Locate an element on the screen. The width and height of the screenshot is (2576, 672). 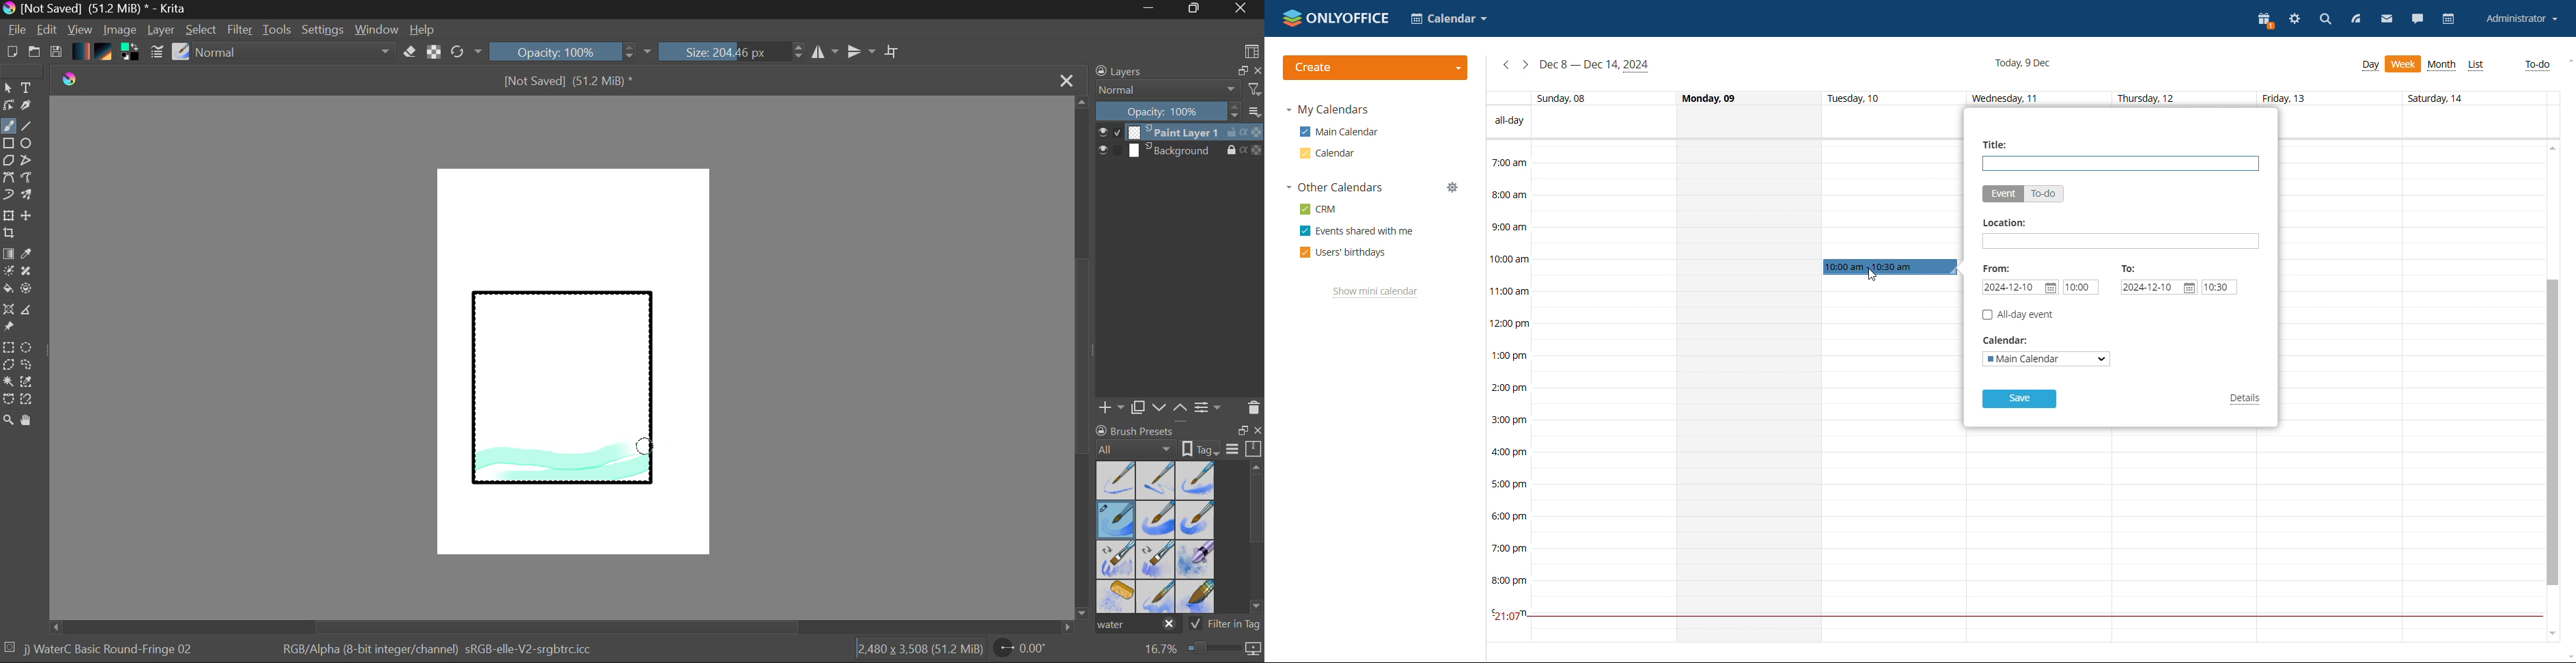
Layers Docket Tab is located at coordinates (1177, 70).